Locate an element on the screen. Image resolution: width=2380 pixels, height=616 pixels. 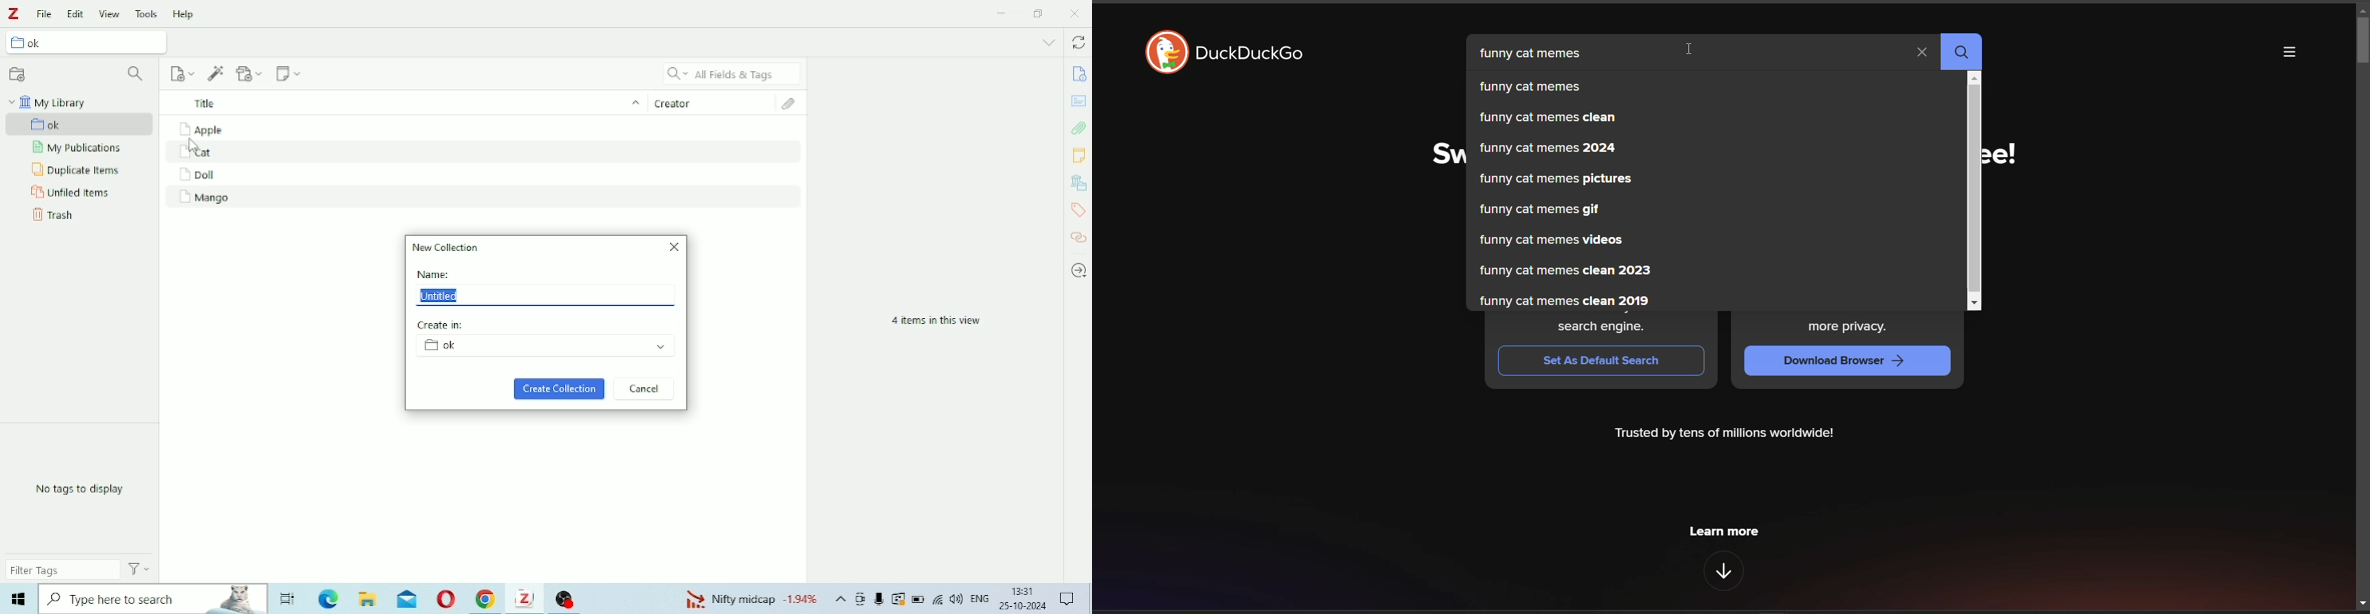
File Explorer is located at coordinates (370, 599).